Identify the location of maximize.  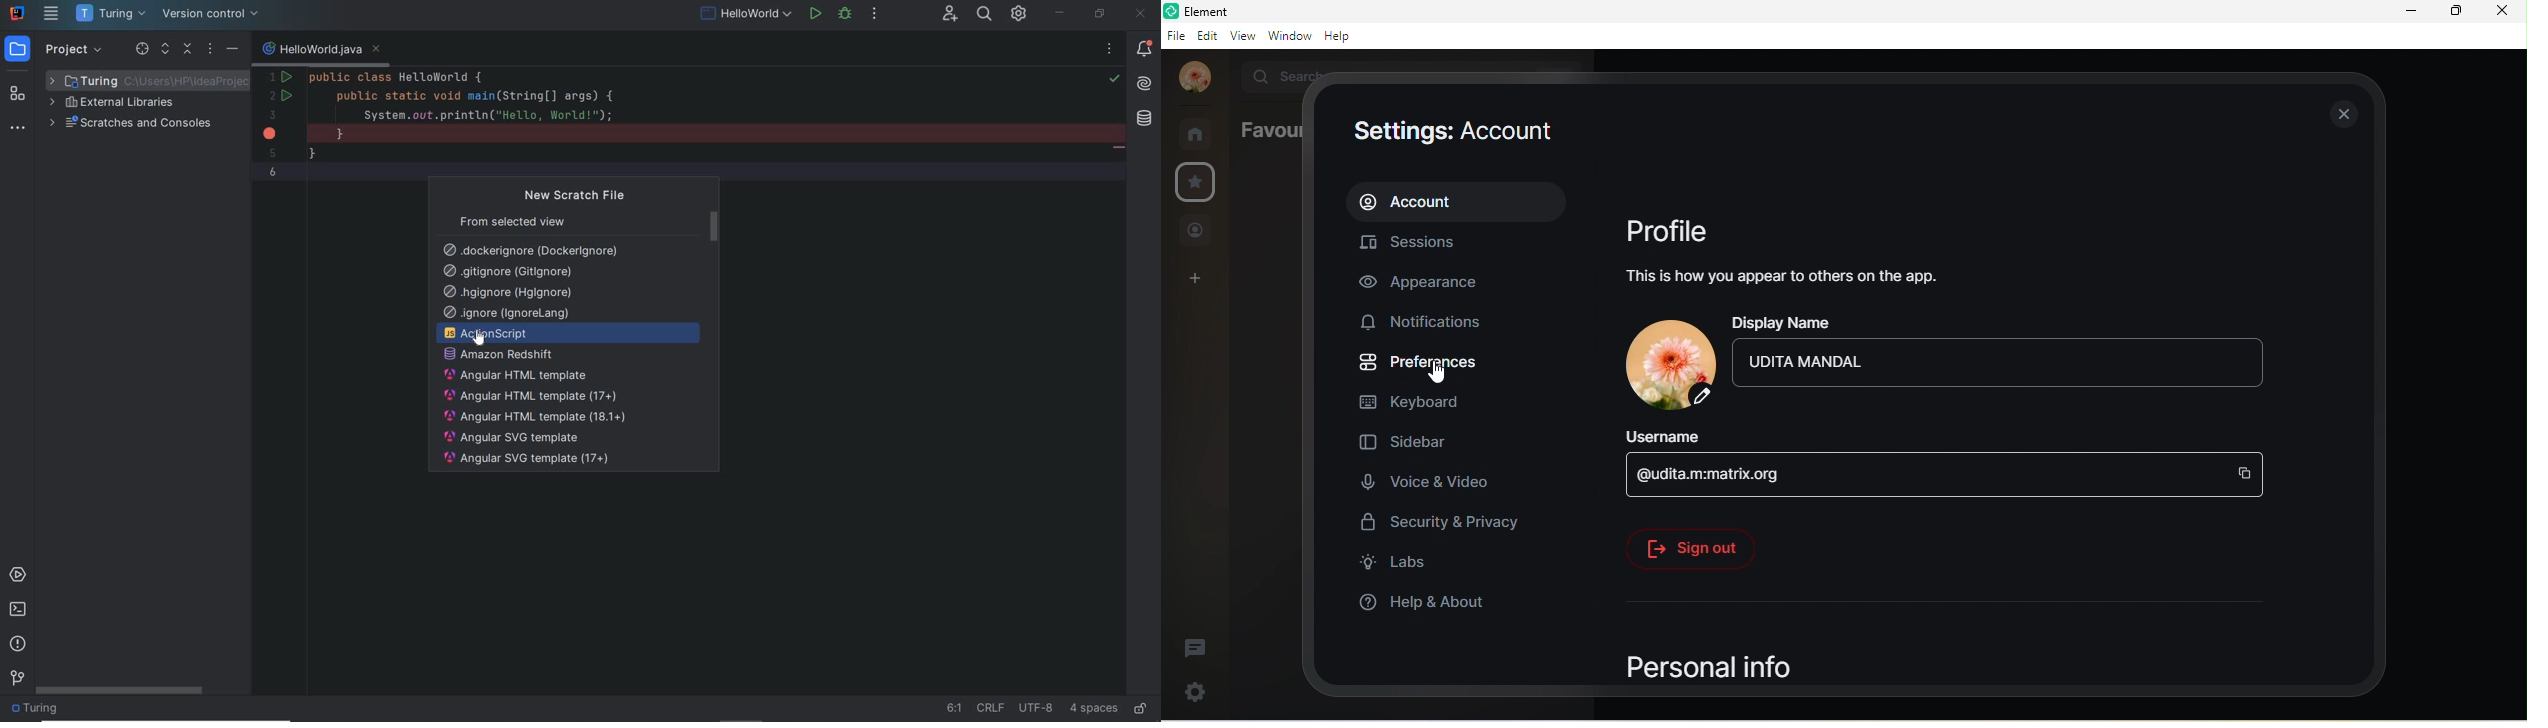
(2454, 13).